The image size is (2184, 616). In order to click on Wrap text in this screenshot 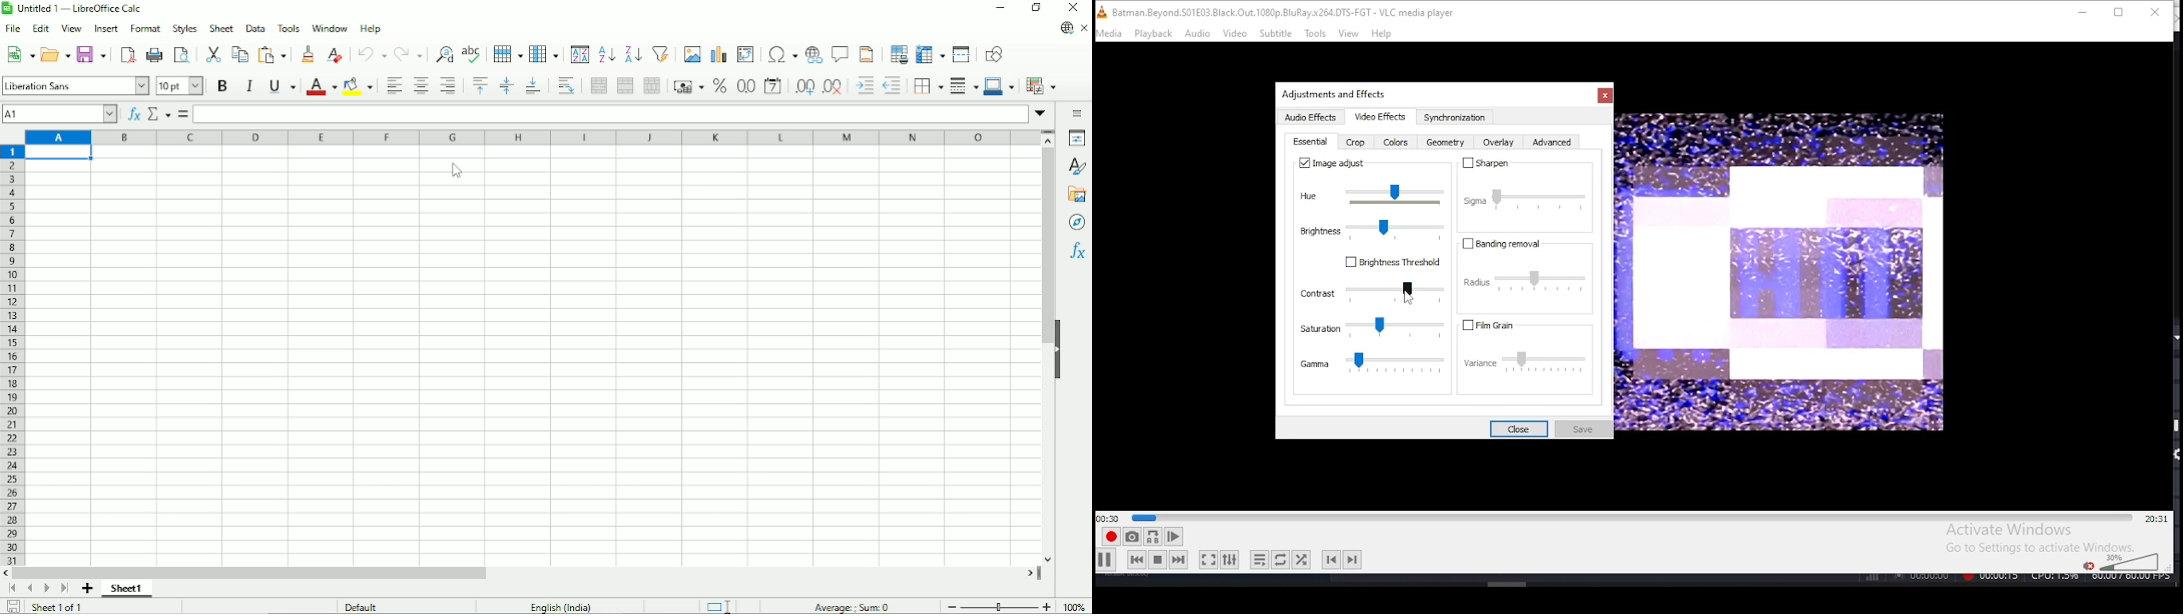, I will do `click(565, 86)`.